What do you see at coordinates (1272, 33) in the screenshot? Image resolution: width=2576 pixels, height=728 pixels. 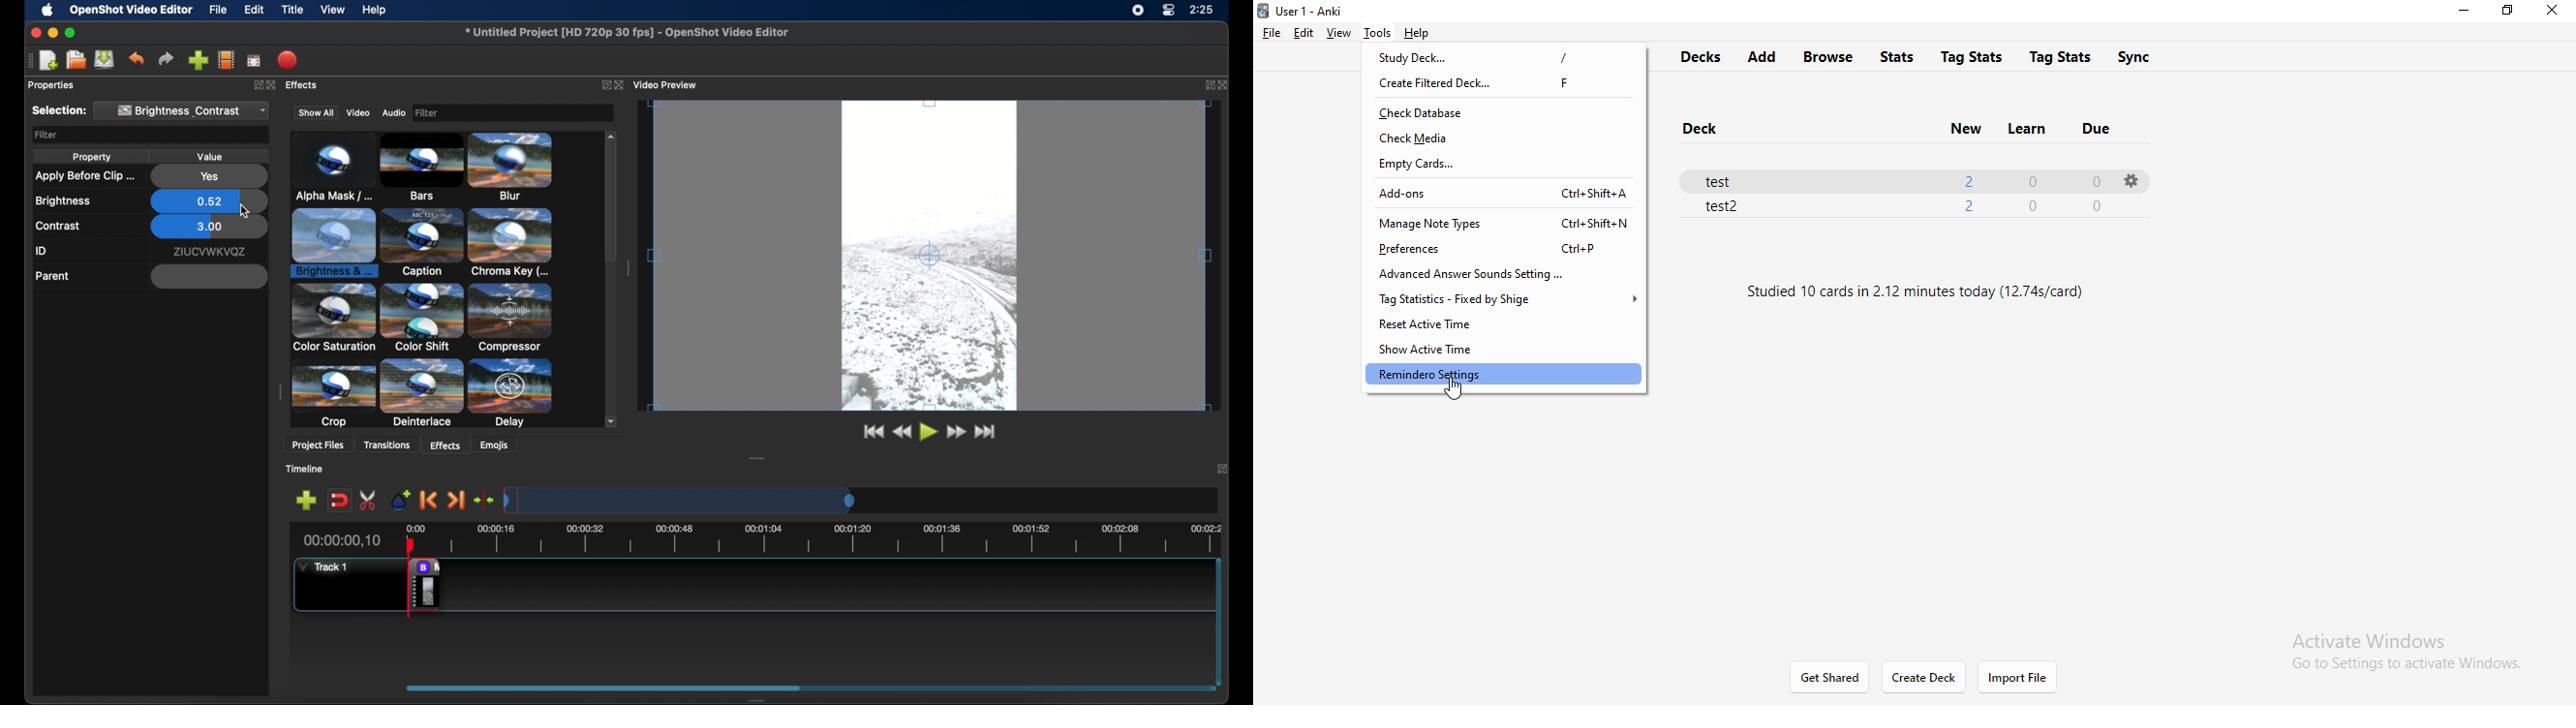 I see `file` at bounding box center [1272, 33].